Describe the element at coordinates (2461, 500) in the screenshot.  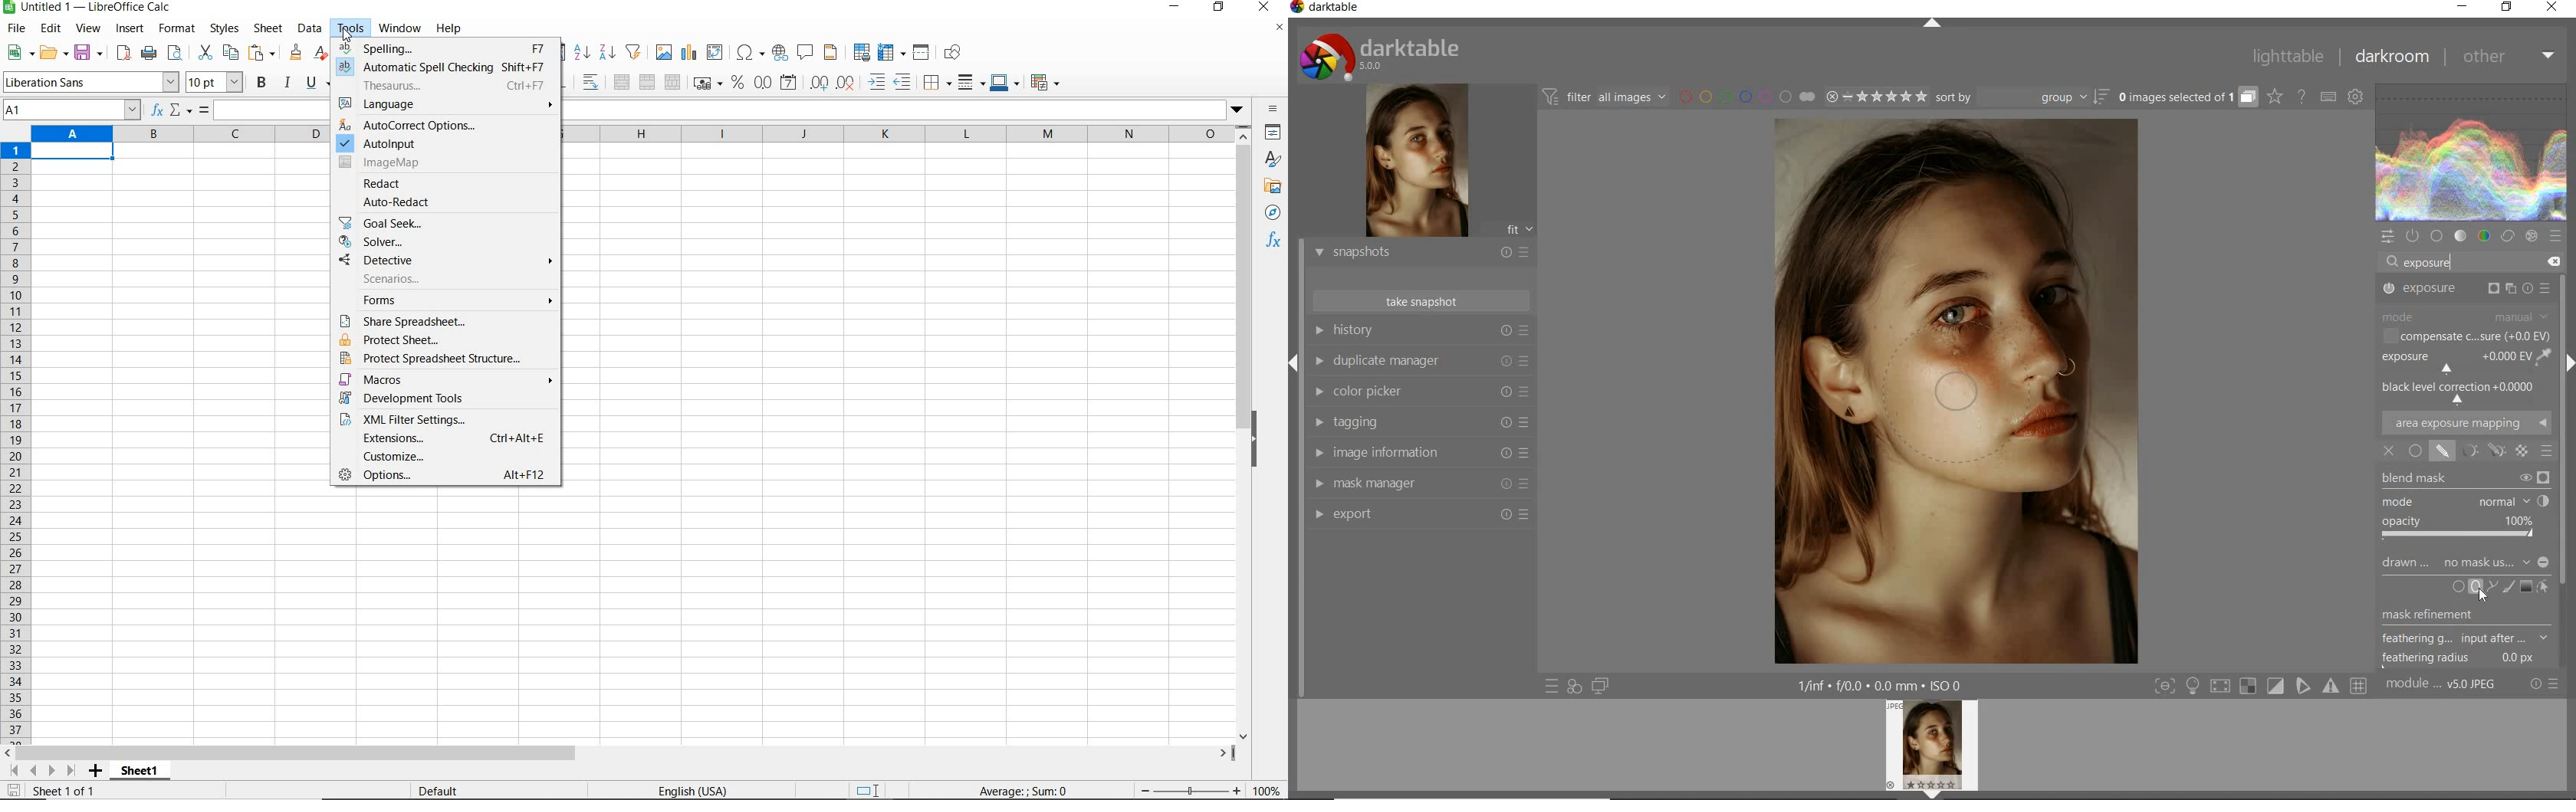
I see `MODE` at that location.